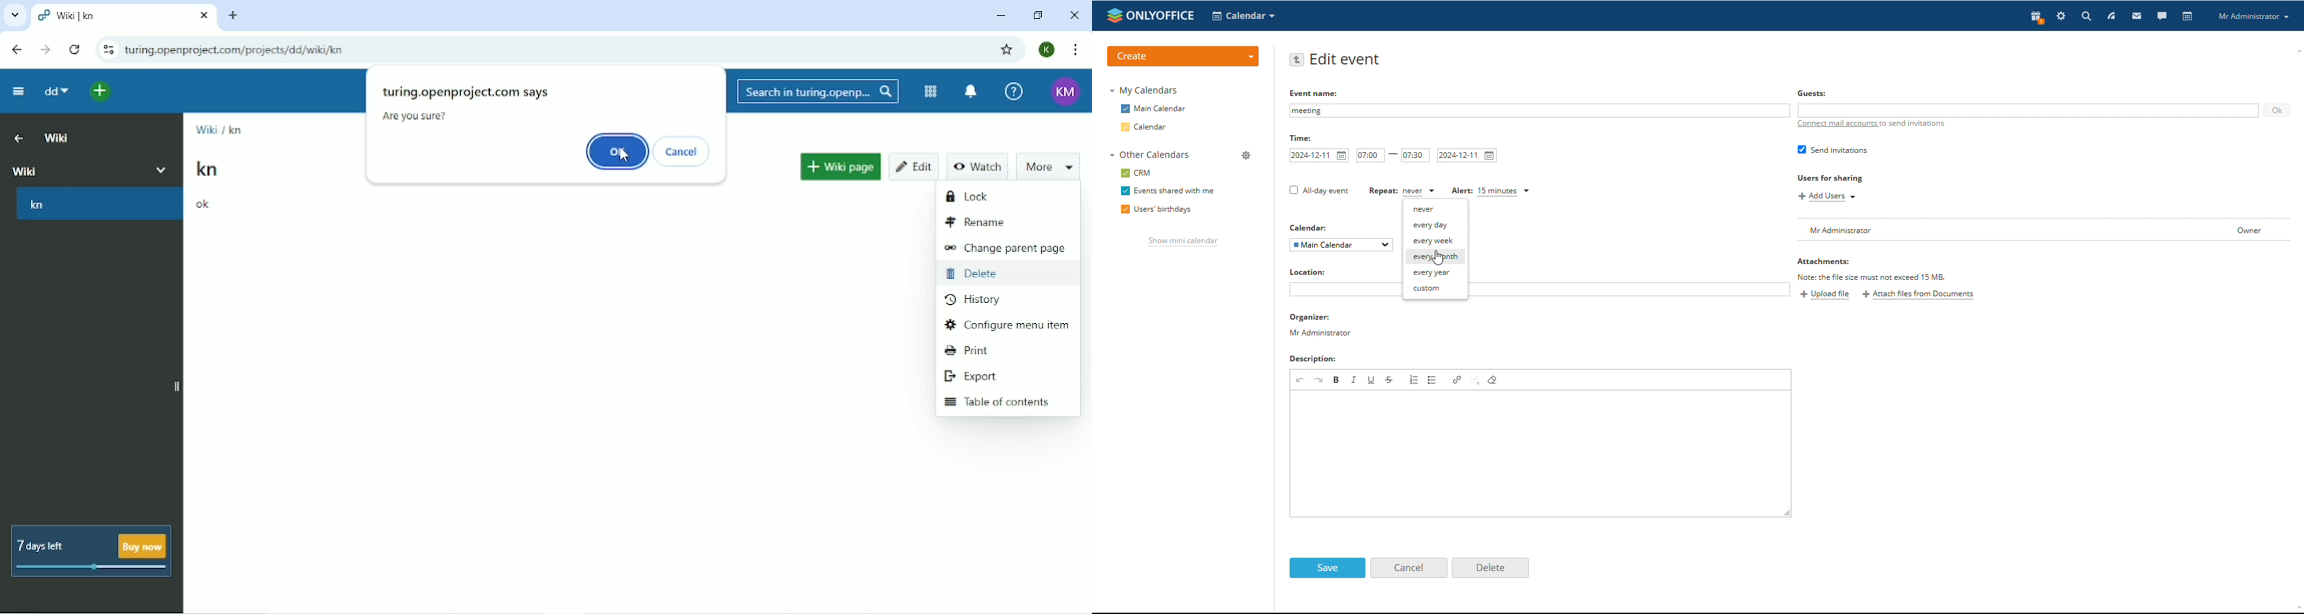  What do you see at coordinates (2189, 16) in the screenshot?
I see `calendar` at bounding box center [2189, 16].